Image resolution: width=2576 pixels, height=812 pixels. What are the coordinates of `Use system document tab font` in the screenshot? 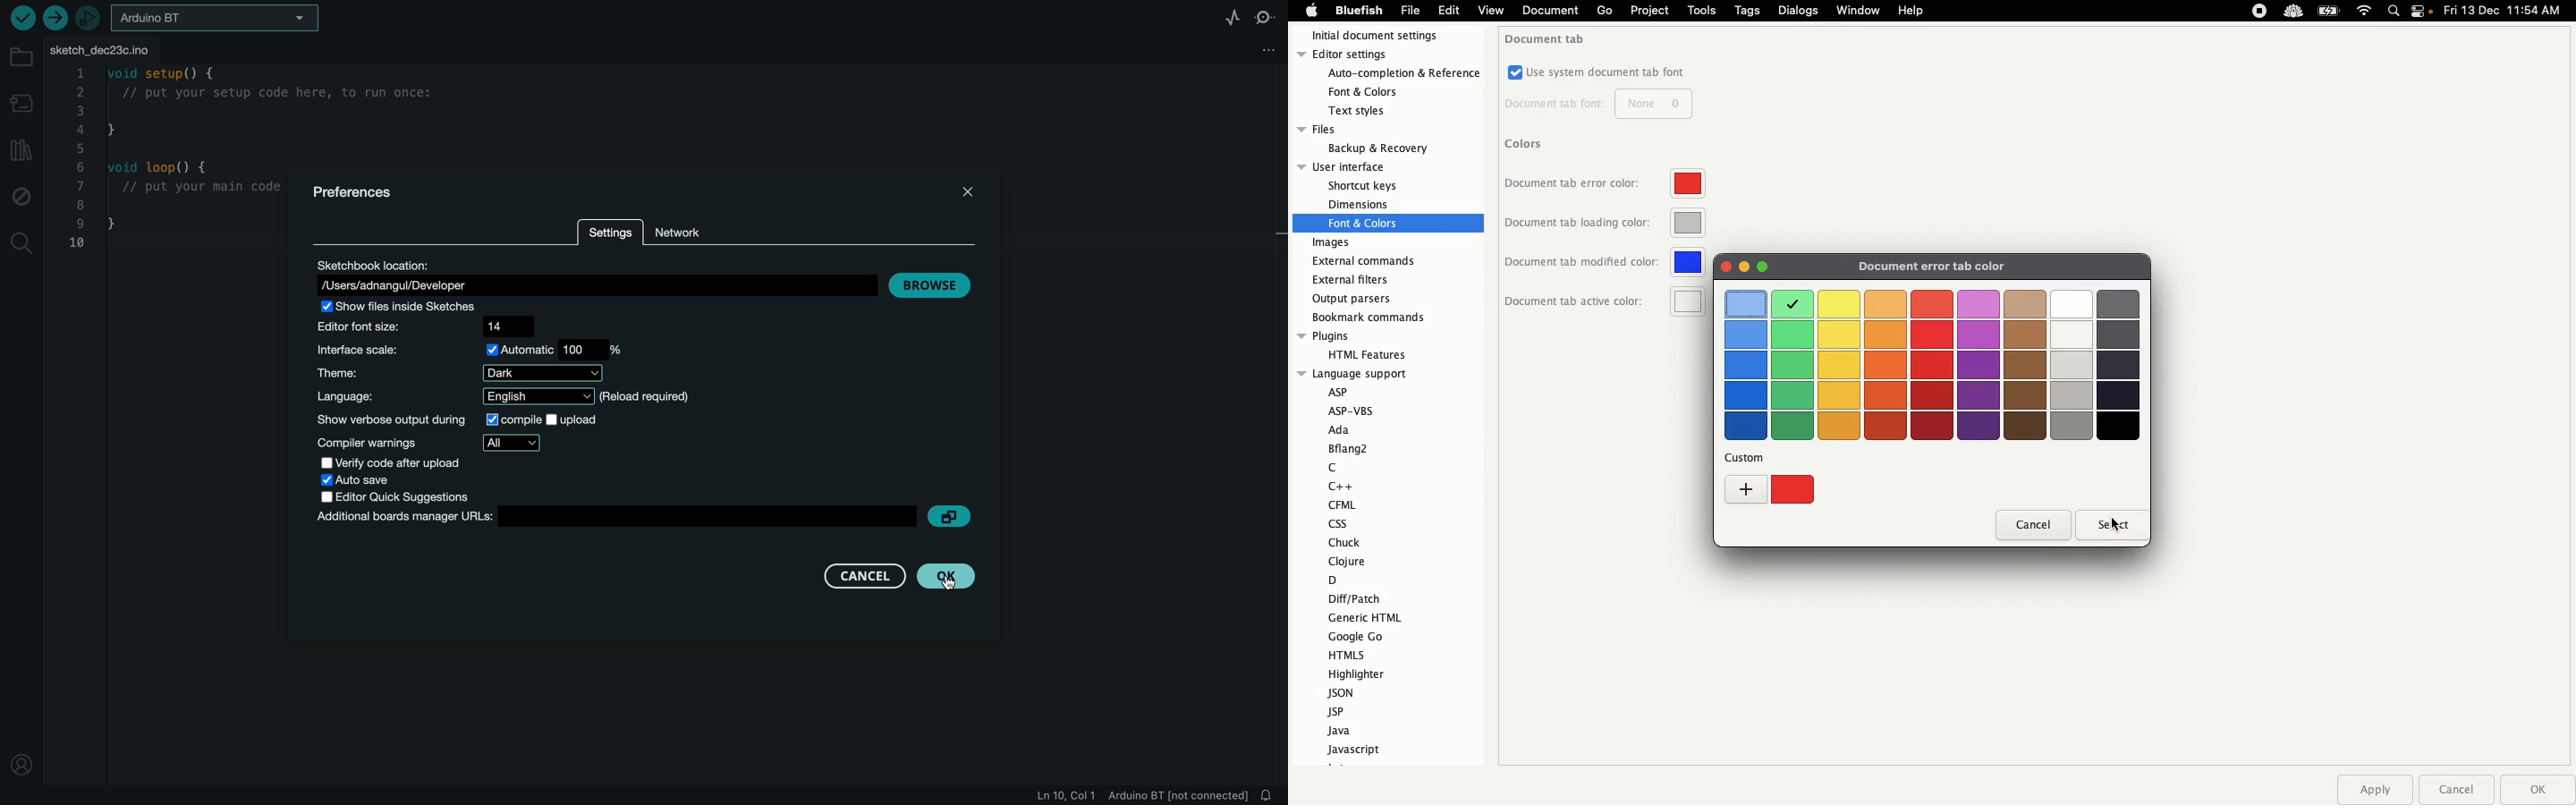 It's located at (1597, 72).